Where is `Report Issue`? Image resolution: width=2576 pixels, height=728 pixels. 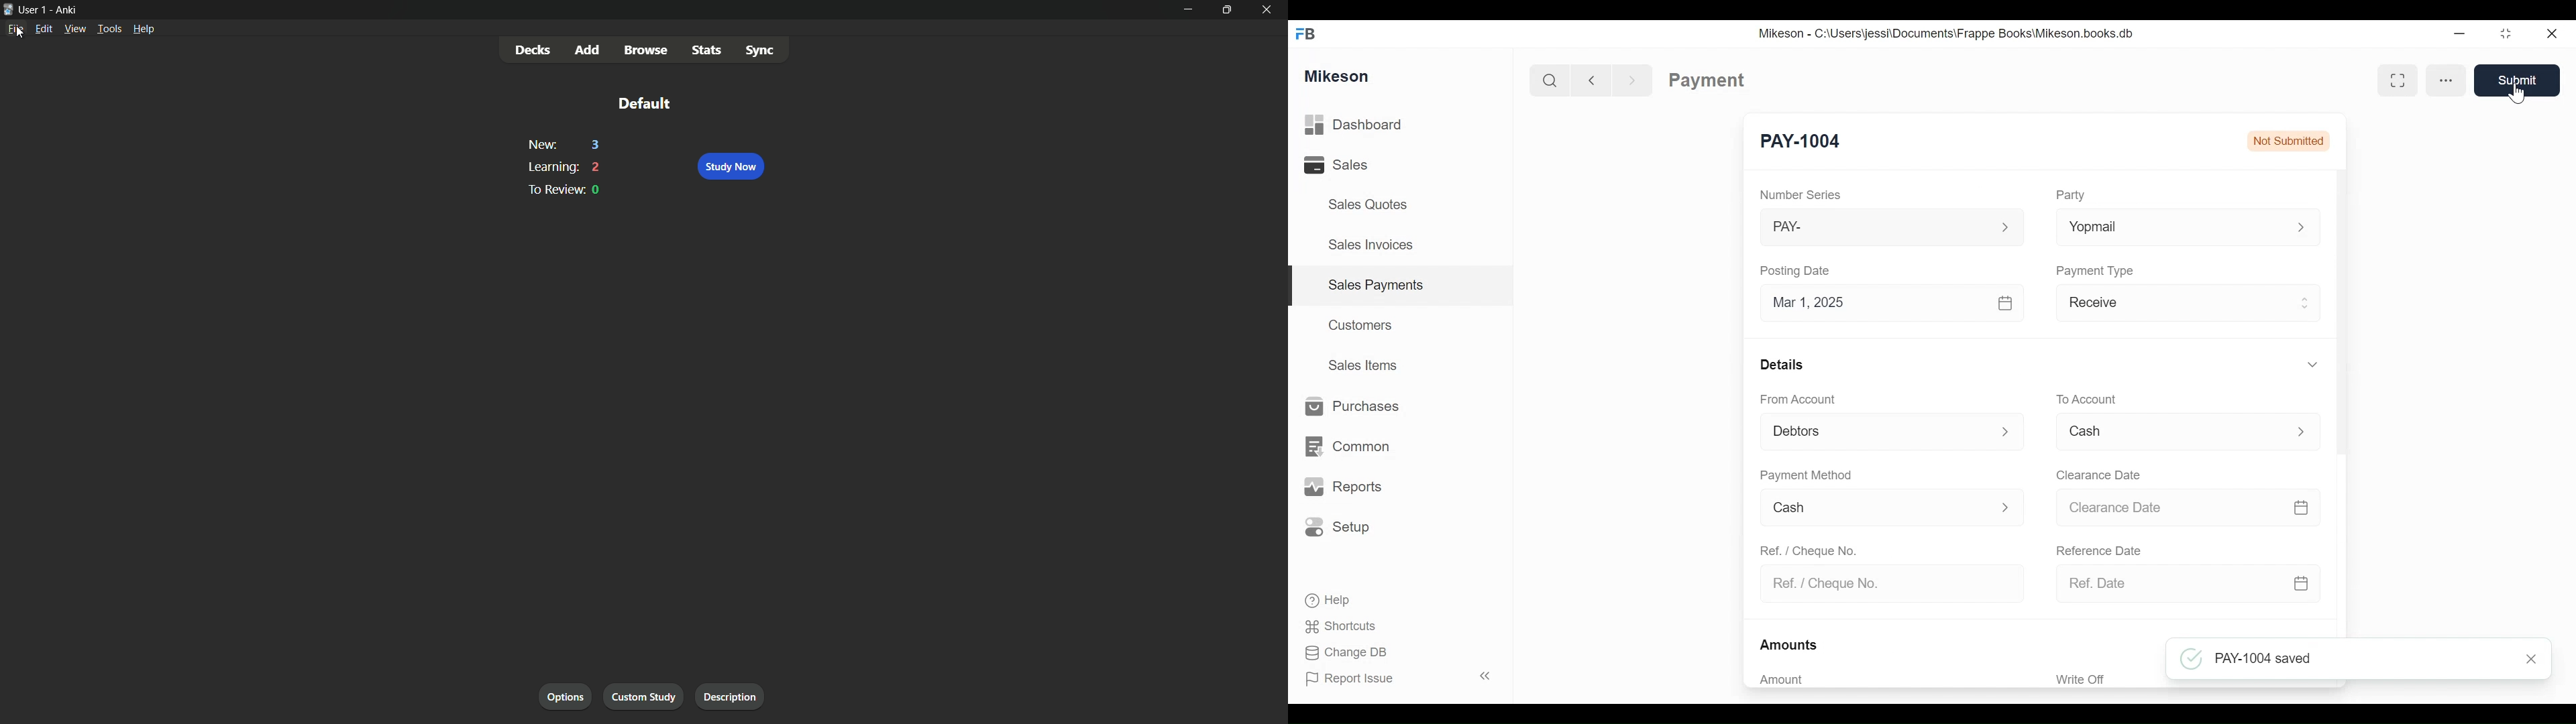 Report Issue is located at coordinates (1356, 679).